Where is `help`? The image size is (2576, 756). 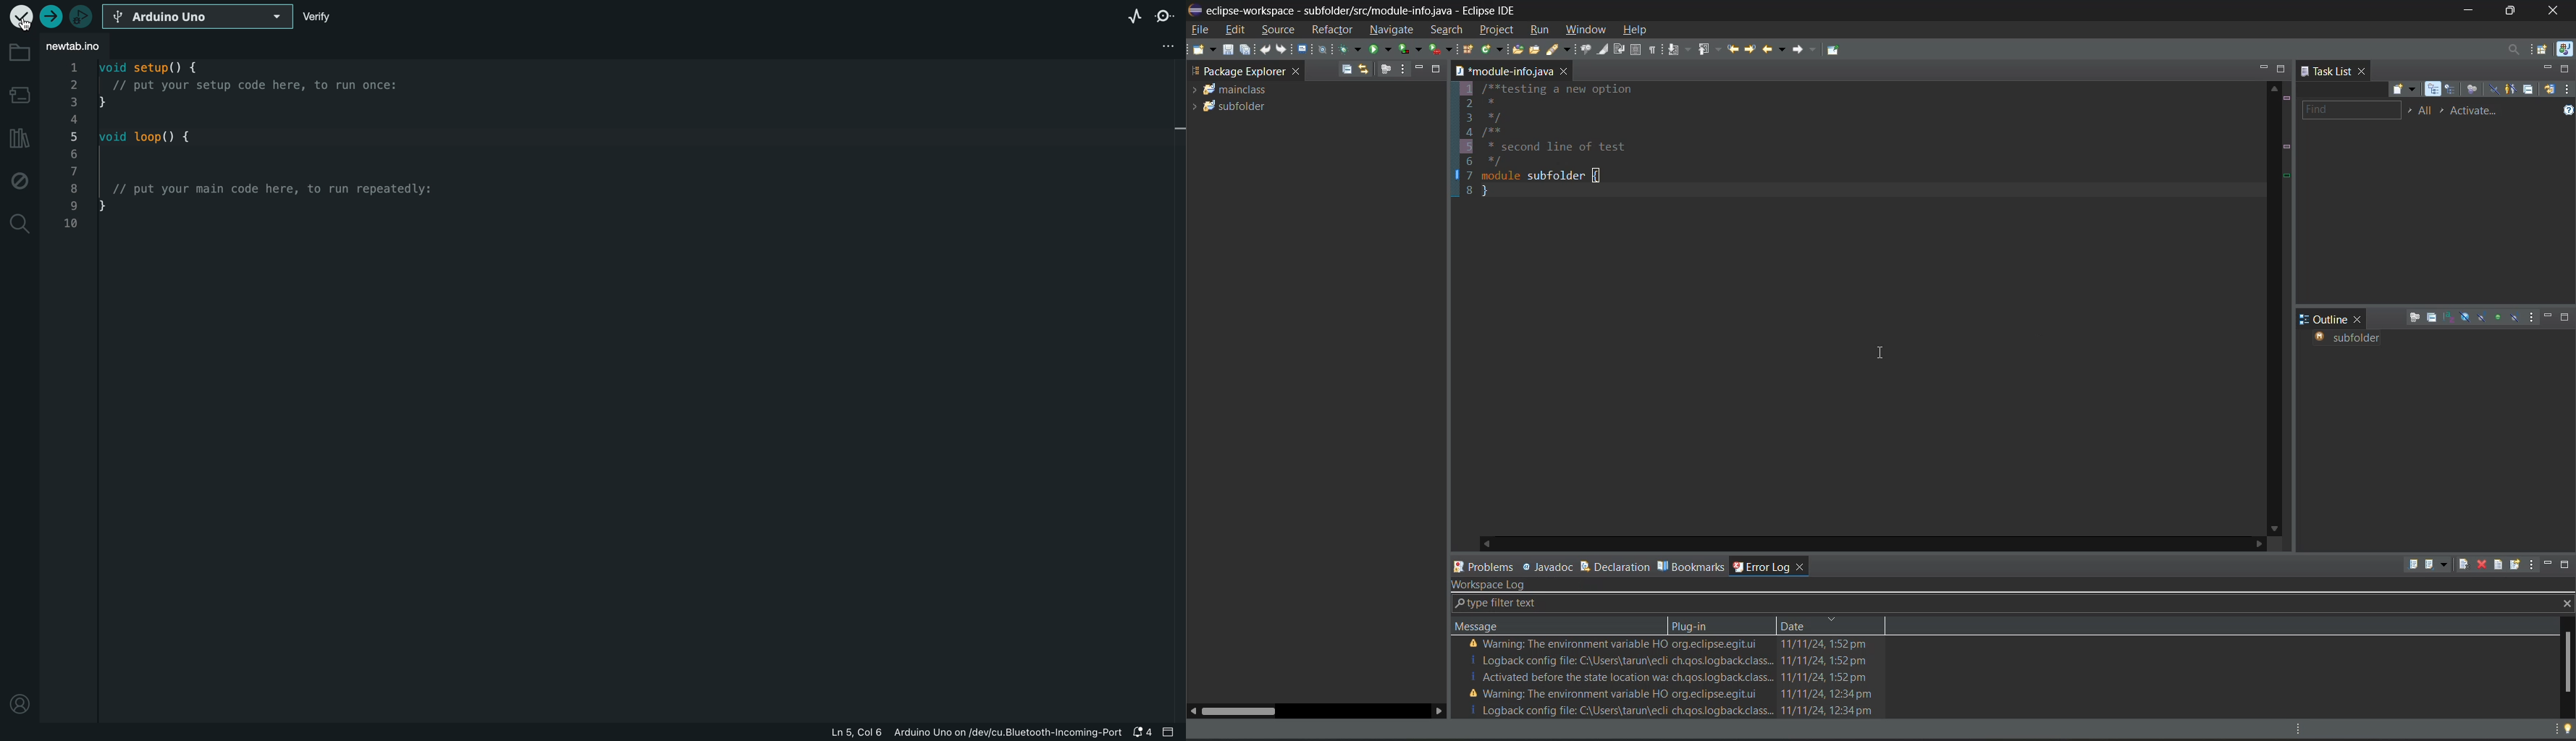 help is located at coordinates (1634, 30).